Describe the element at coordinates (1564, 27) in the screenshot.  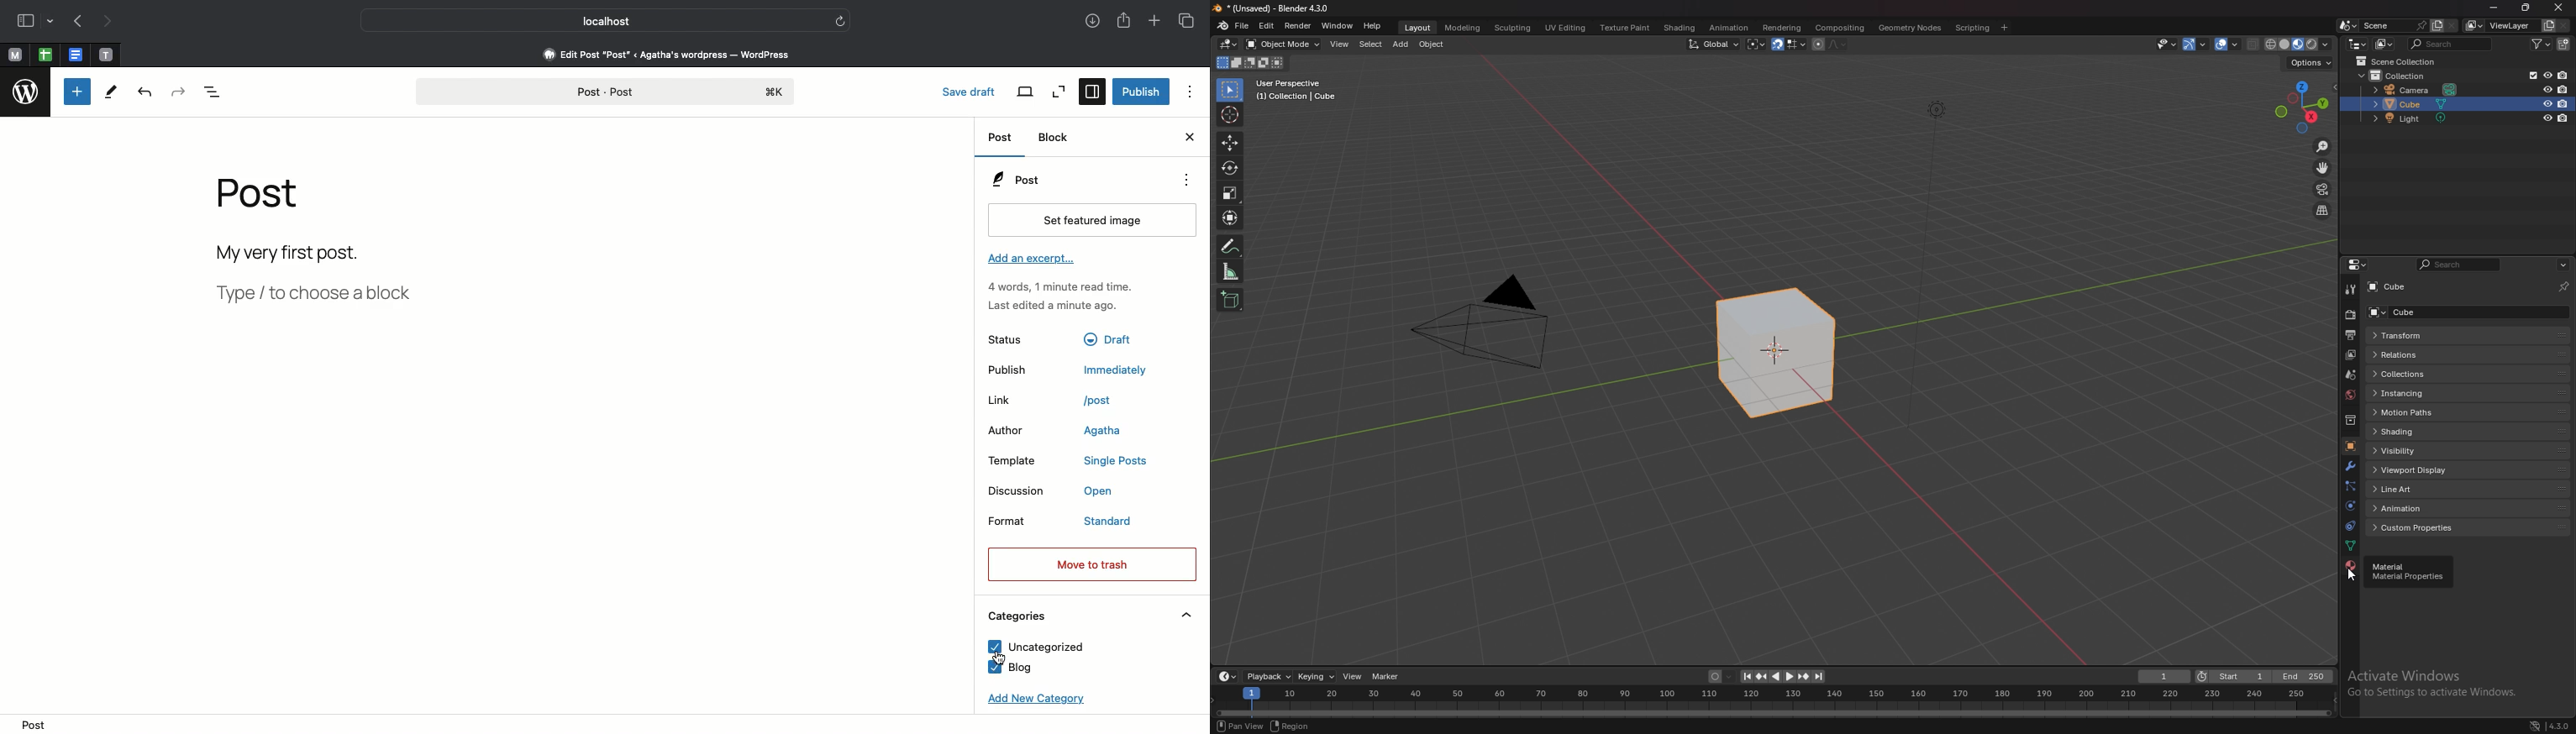
I see `uv editing` at that location.